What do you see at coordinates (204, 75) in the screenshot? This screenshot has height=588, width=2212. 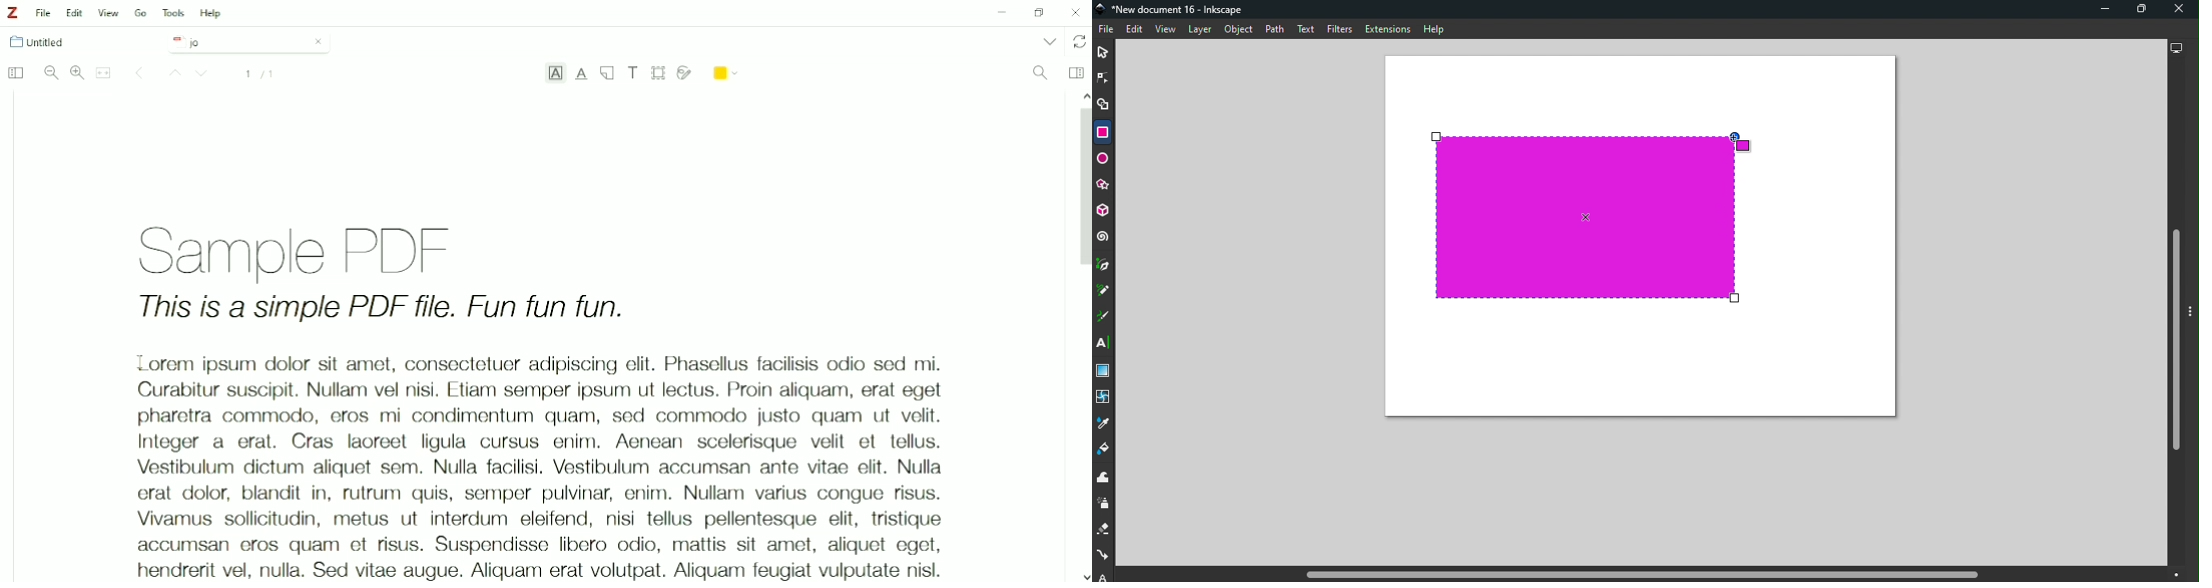 I see `Down` at bounding box center [204, 75].